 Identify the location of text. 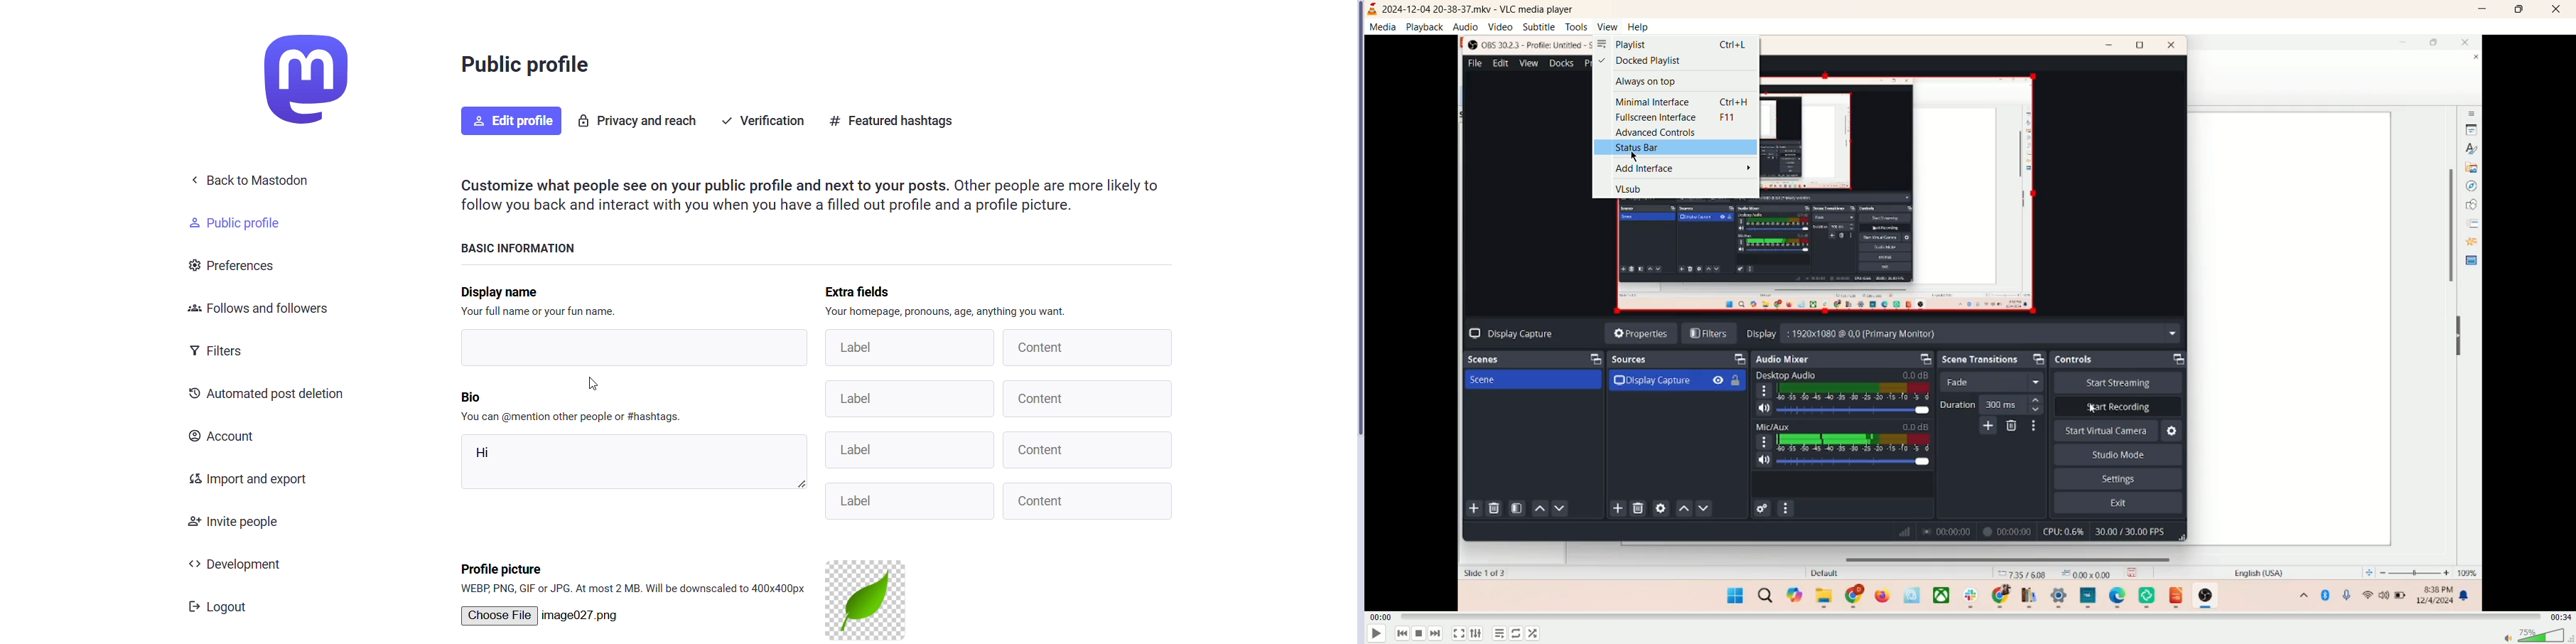
(541, 313).